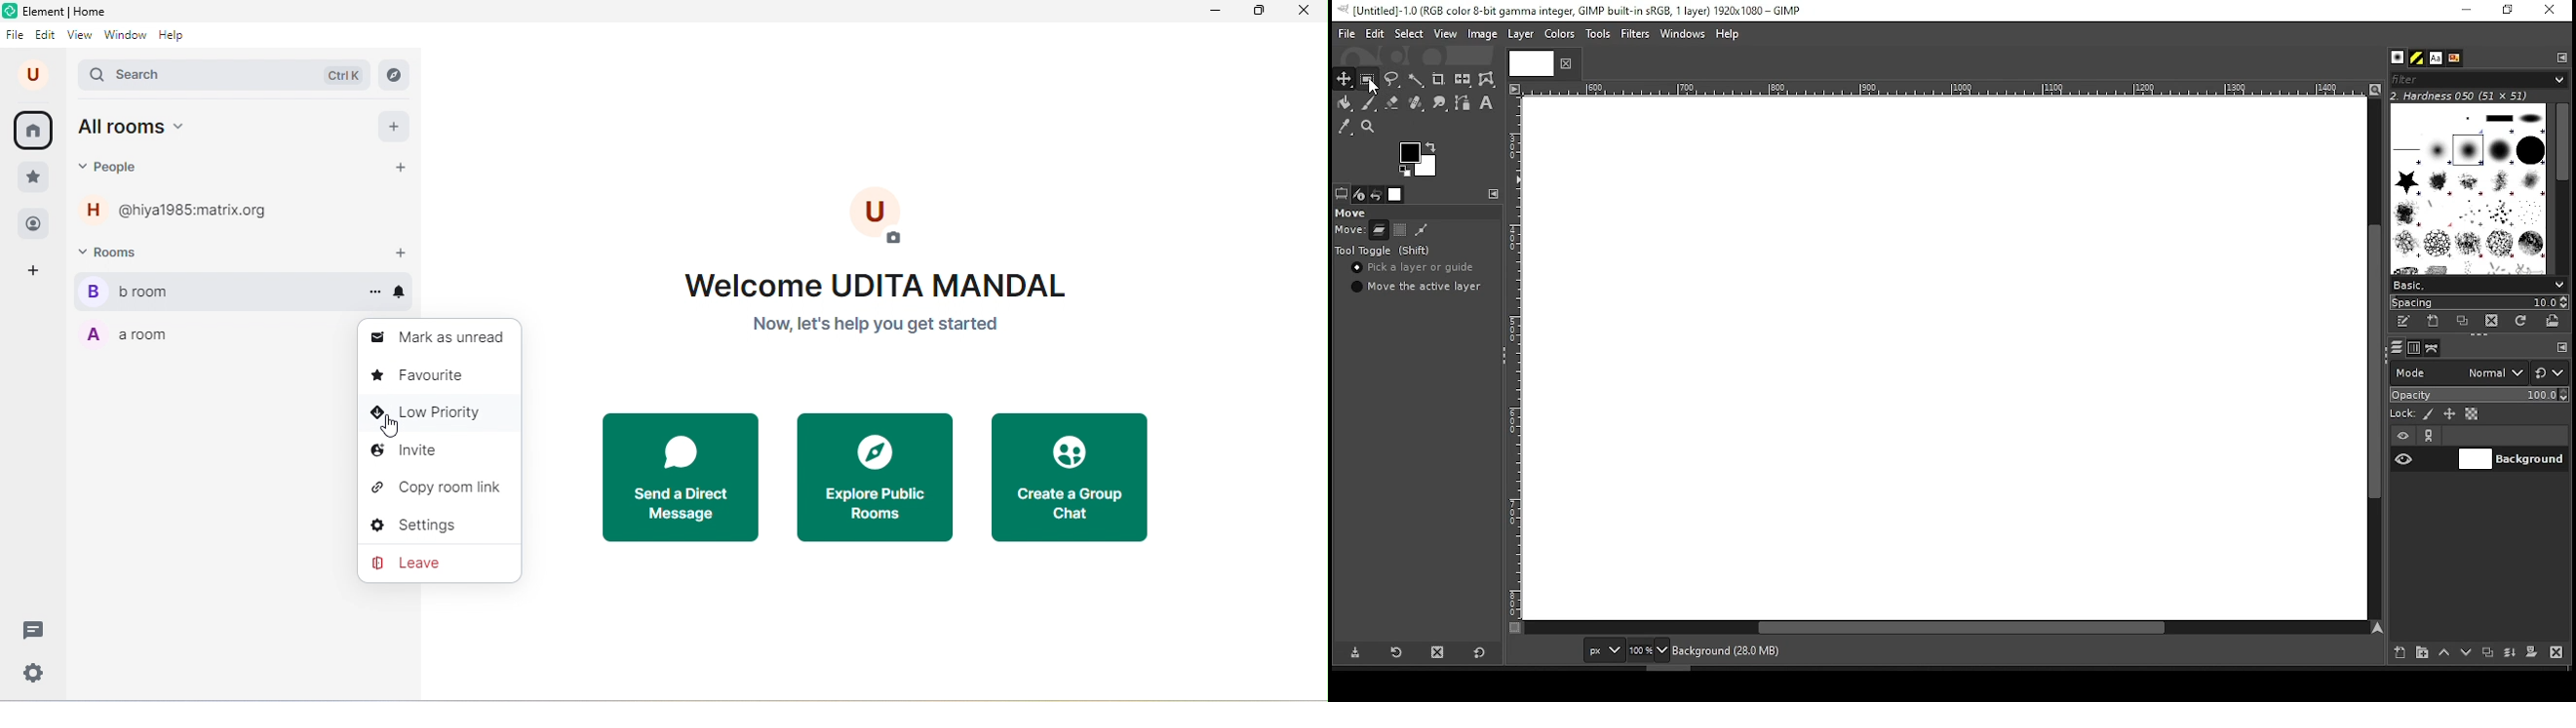  What do you see at coordinates (34, 673) in the screenshot?
I see `quick settings` at bounding box center [34, 673].